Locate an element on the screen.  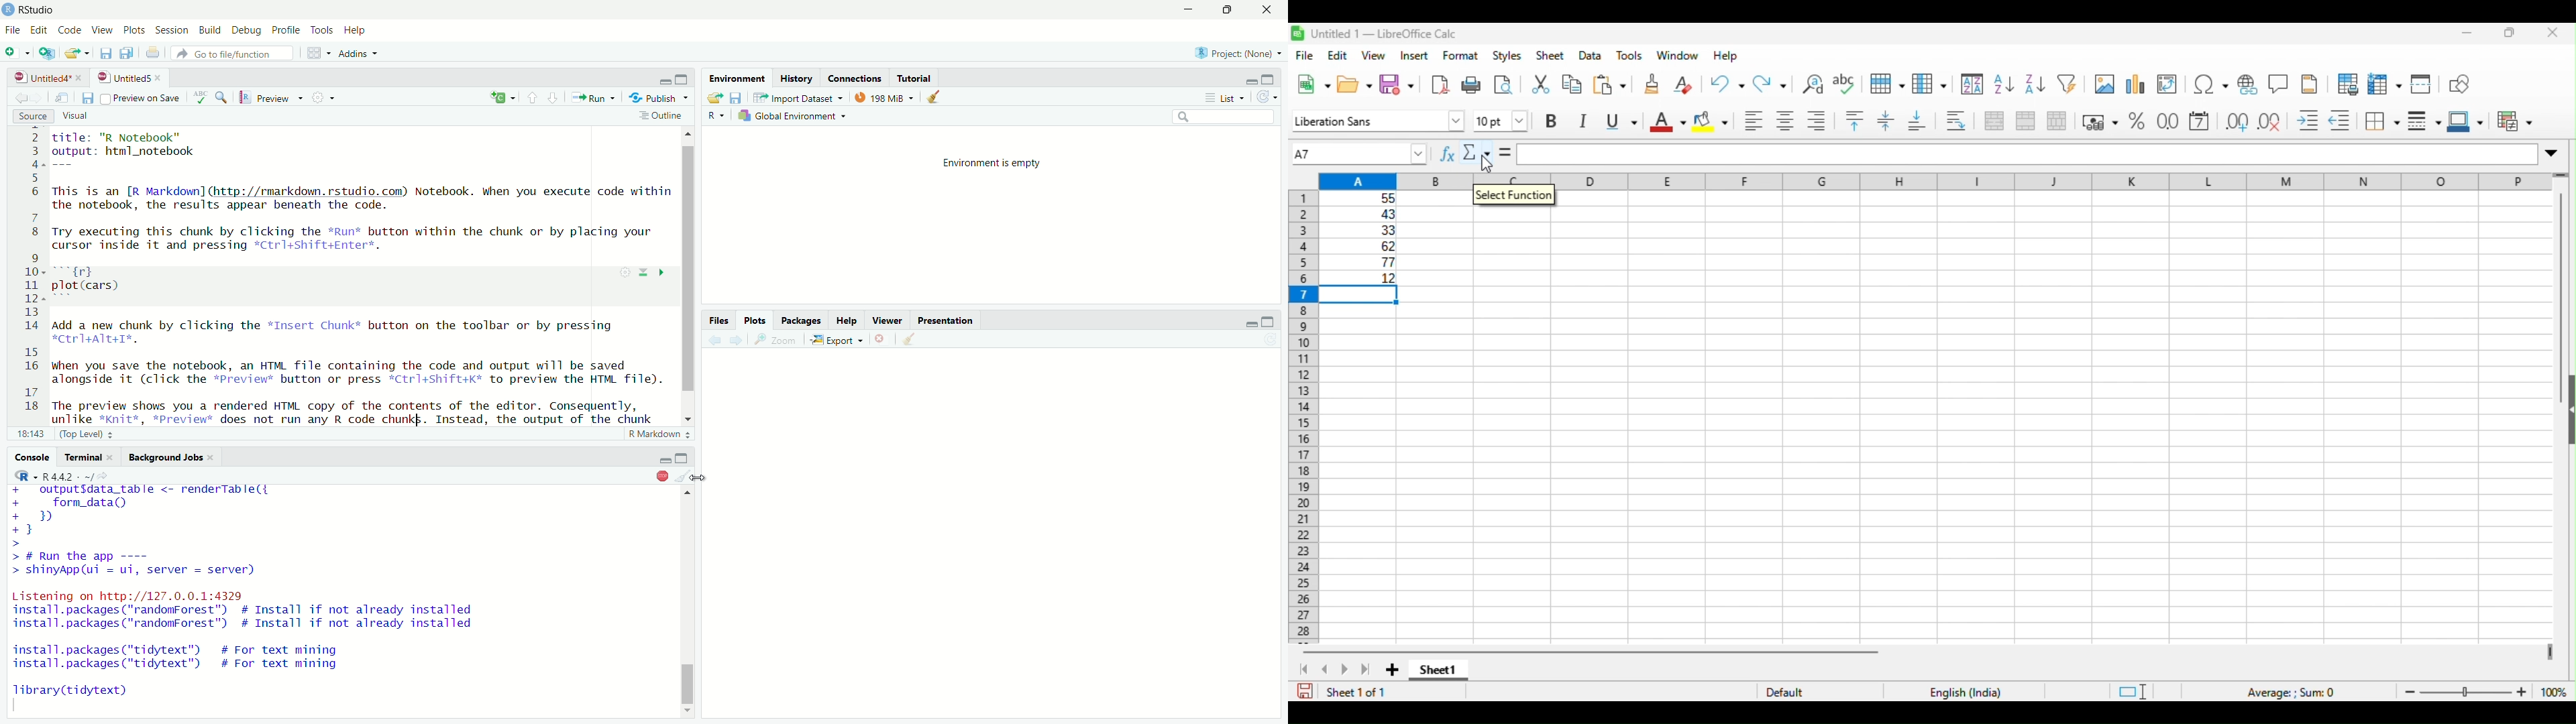
data is located at coordinates (1590, 54).